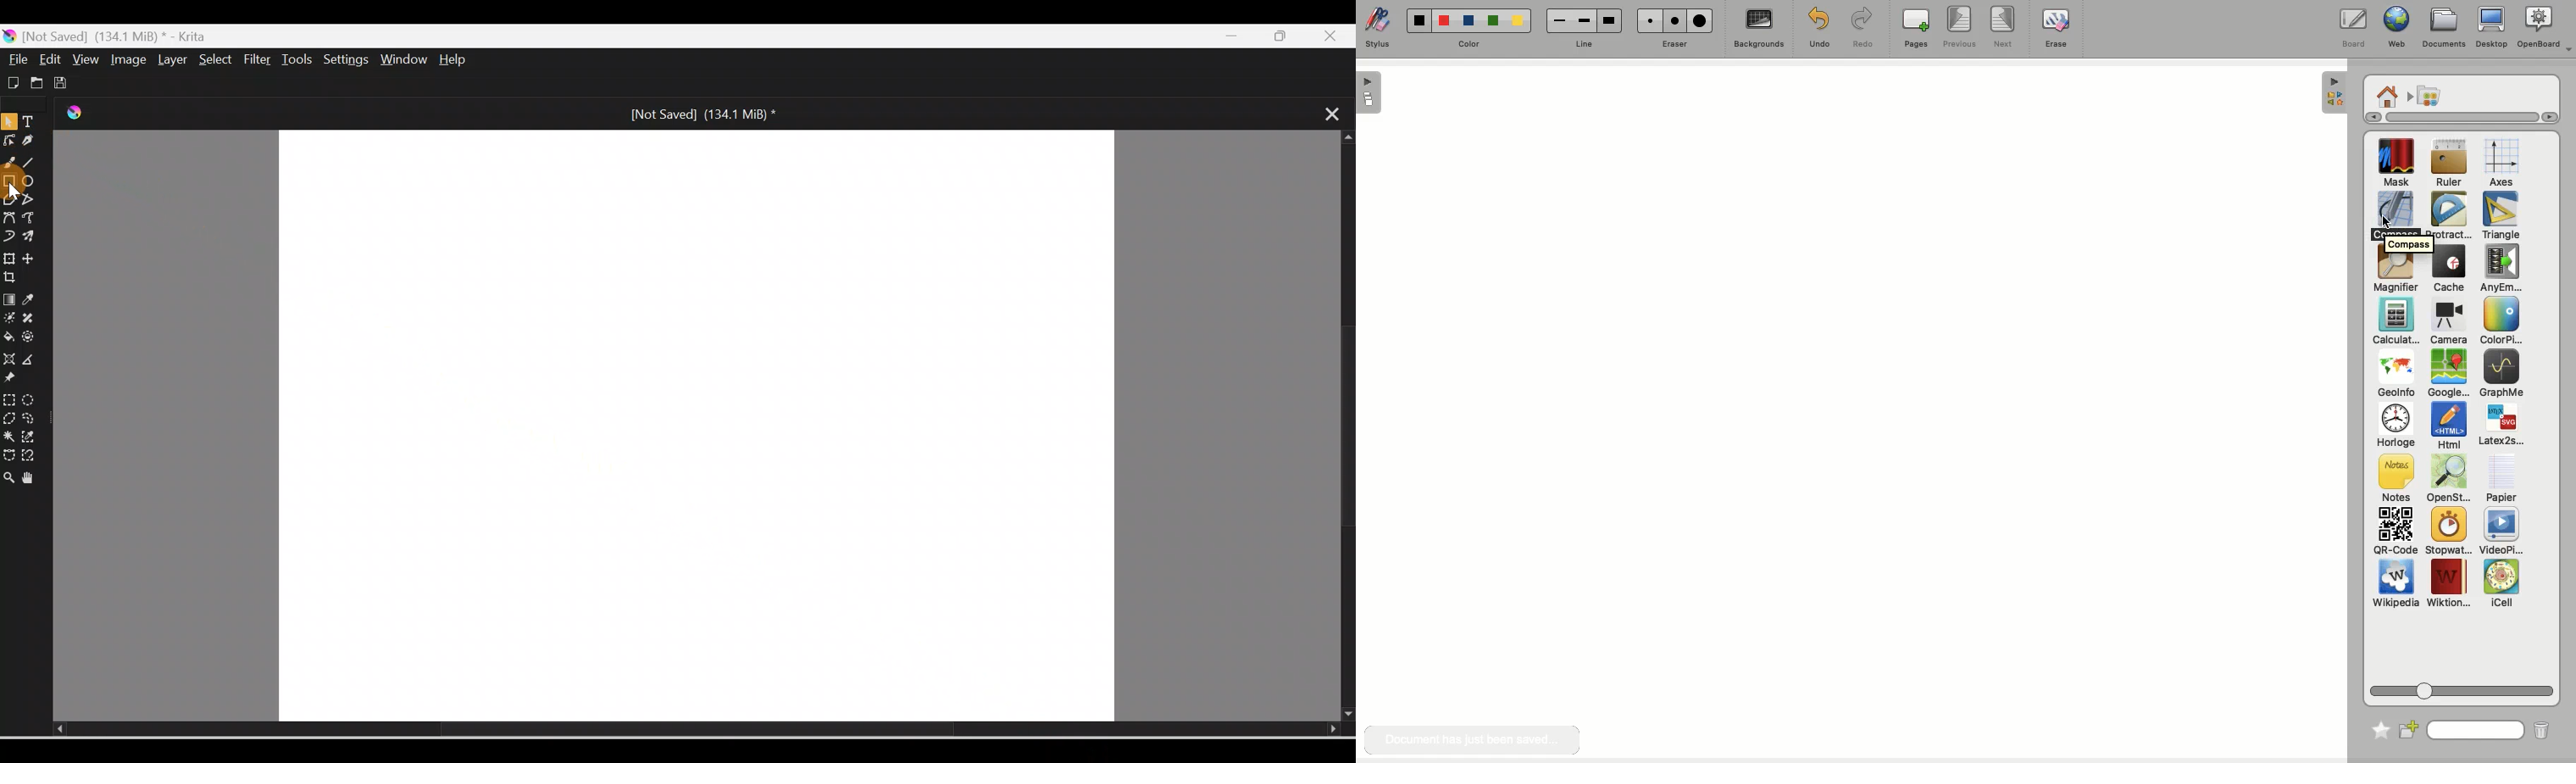 The width and height of the screenshot is (2576, 784). I want to click on line1, so click(1558, 19).